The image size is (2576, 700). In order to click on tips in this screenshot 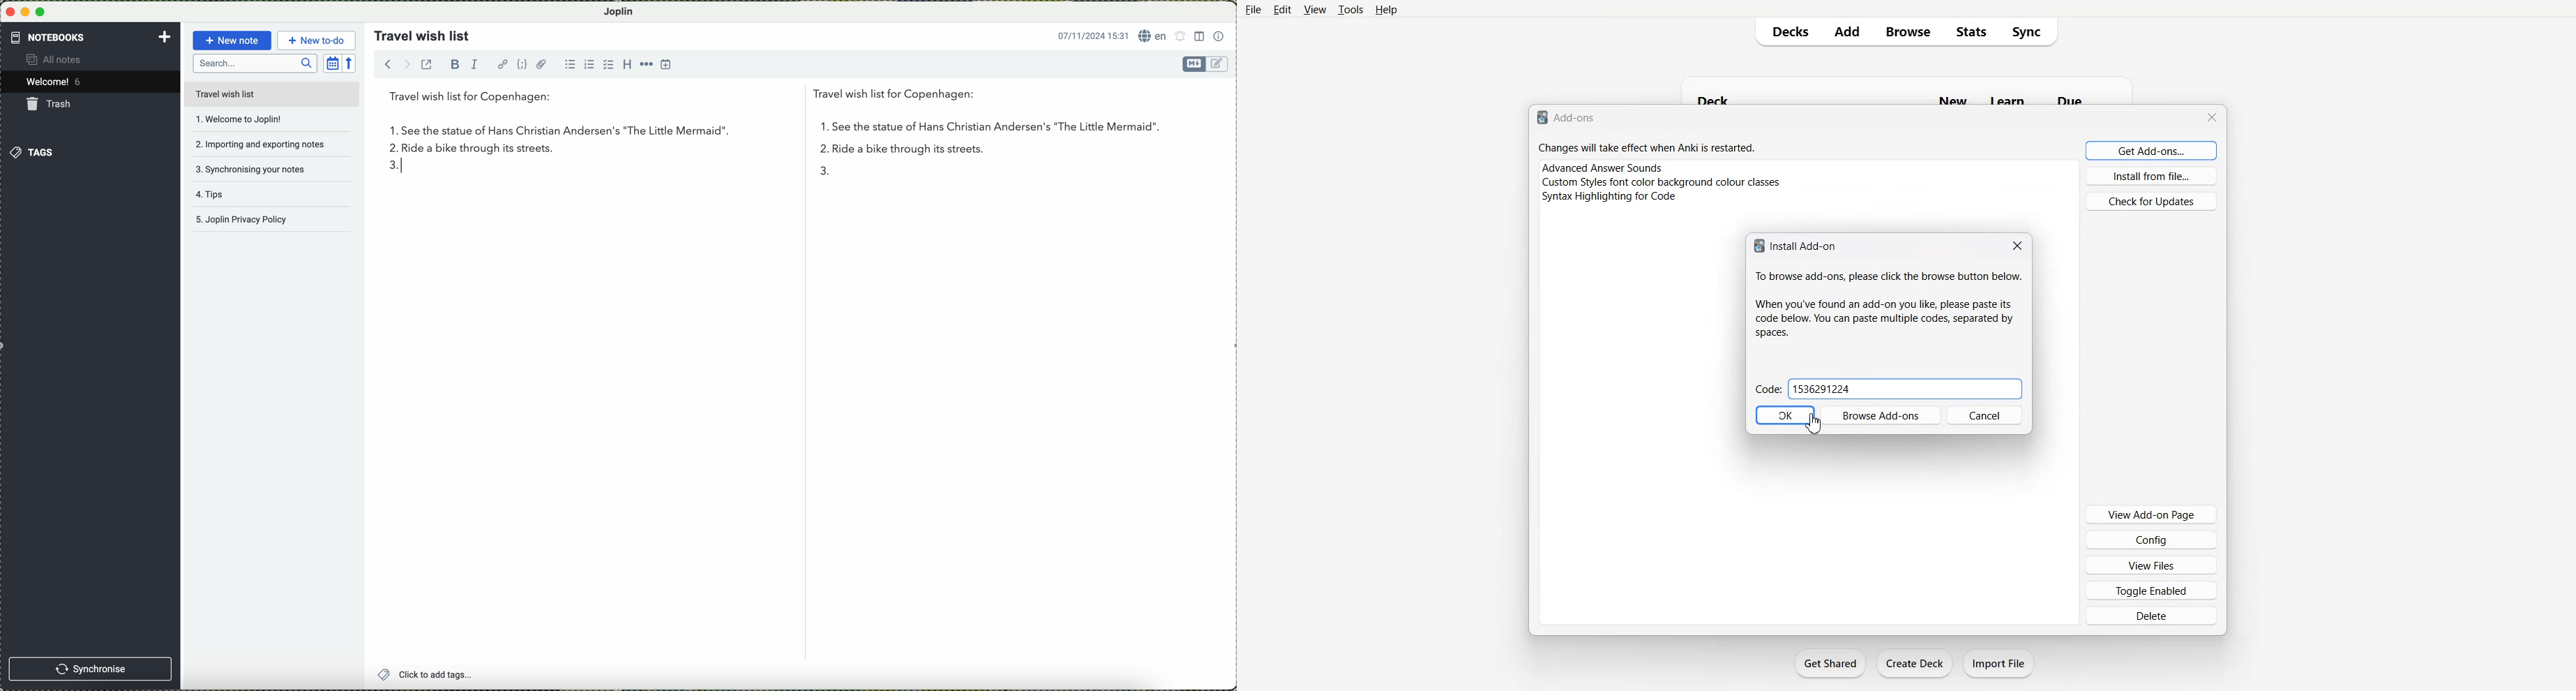, I will do `click(254, 198)`.